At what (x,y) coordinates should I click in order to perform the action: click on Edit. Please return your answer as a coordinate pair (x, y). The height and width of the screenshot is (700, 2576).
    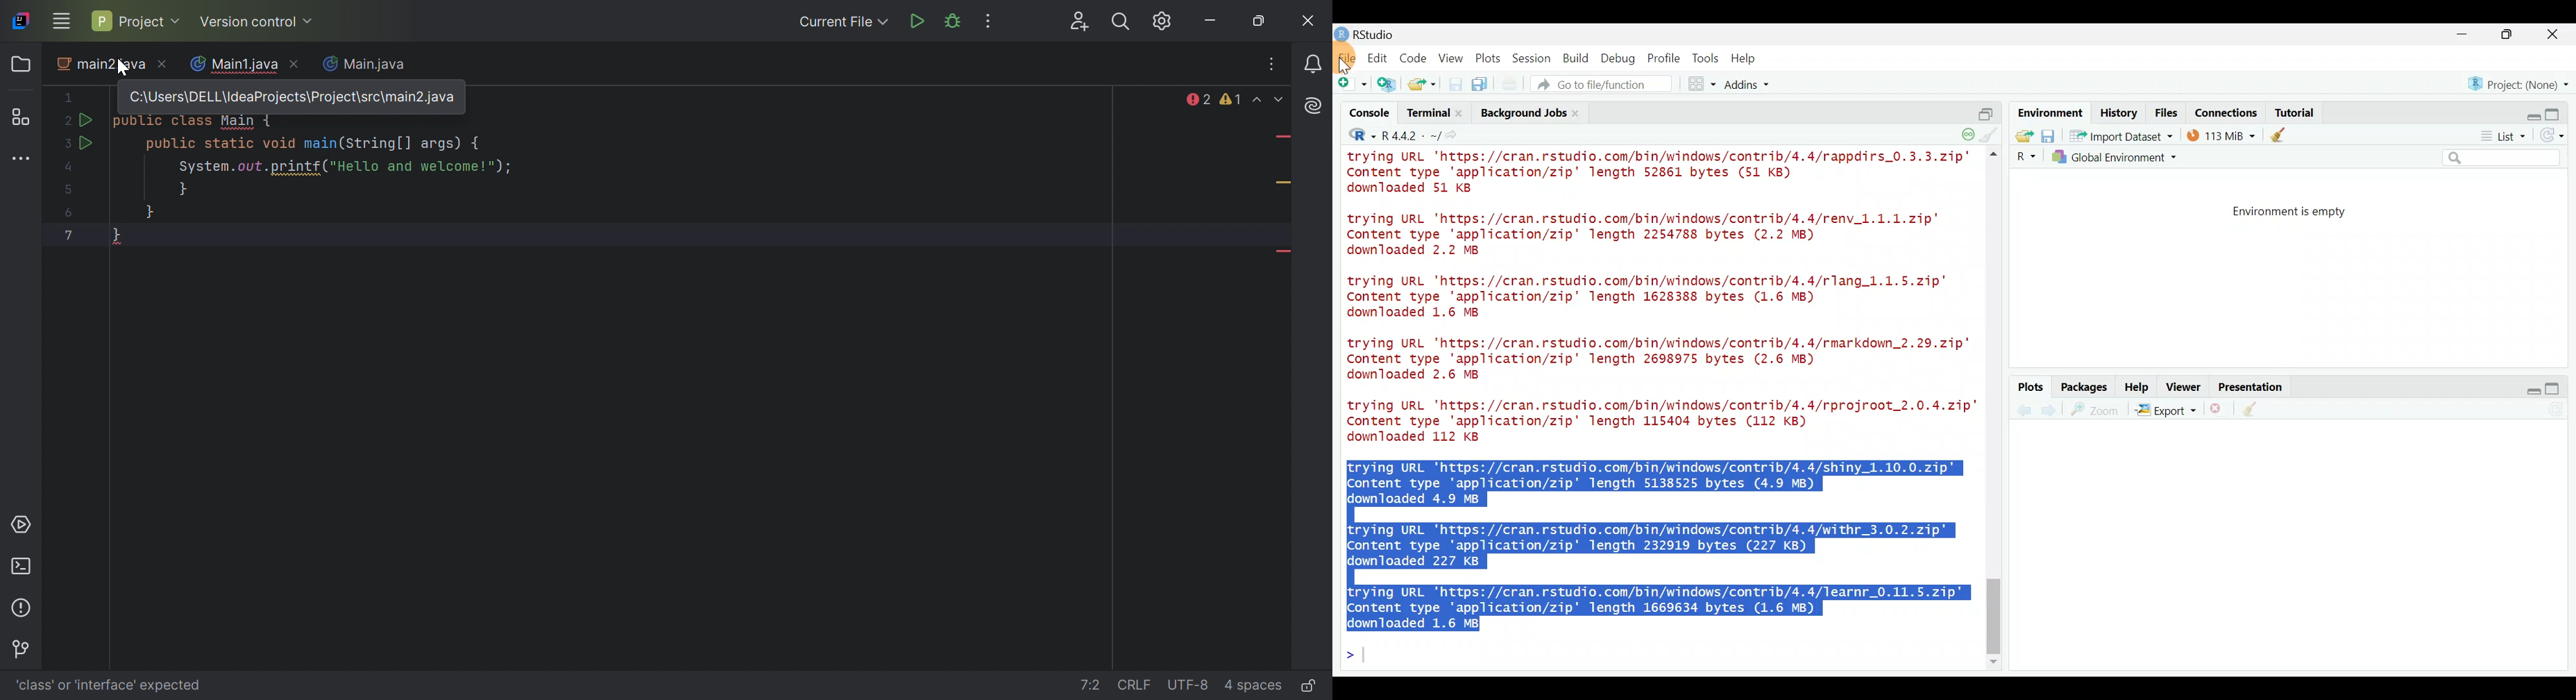
    Looking at the image, I should click on (1380, 59).